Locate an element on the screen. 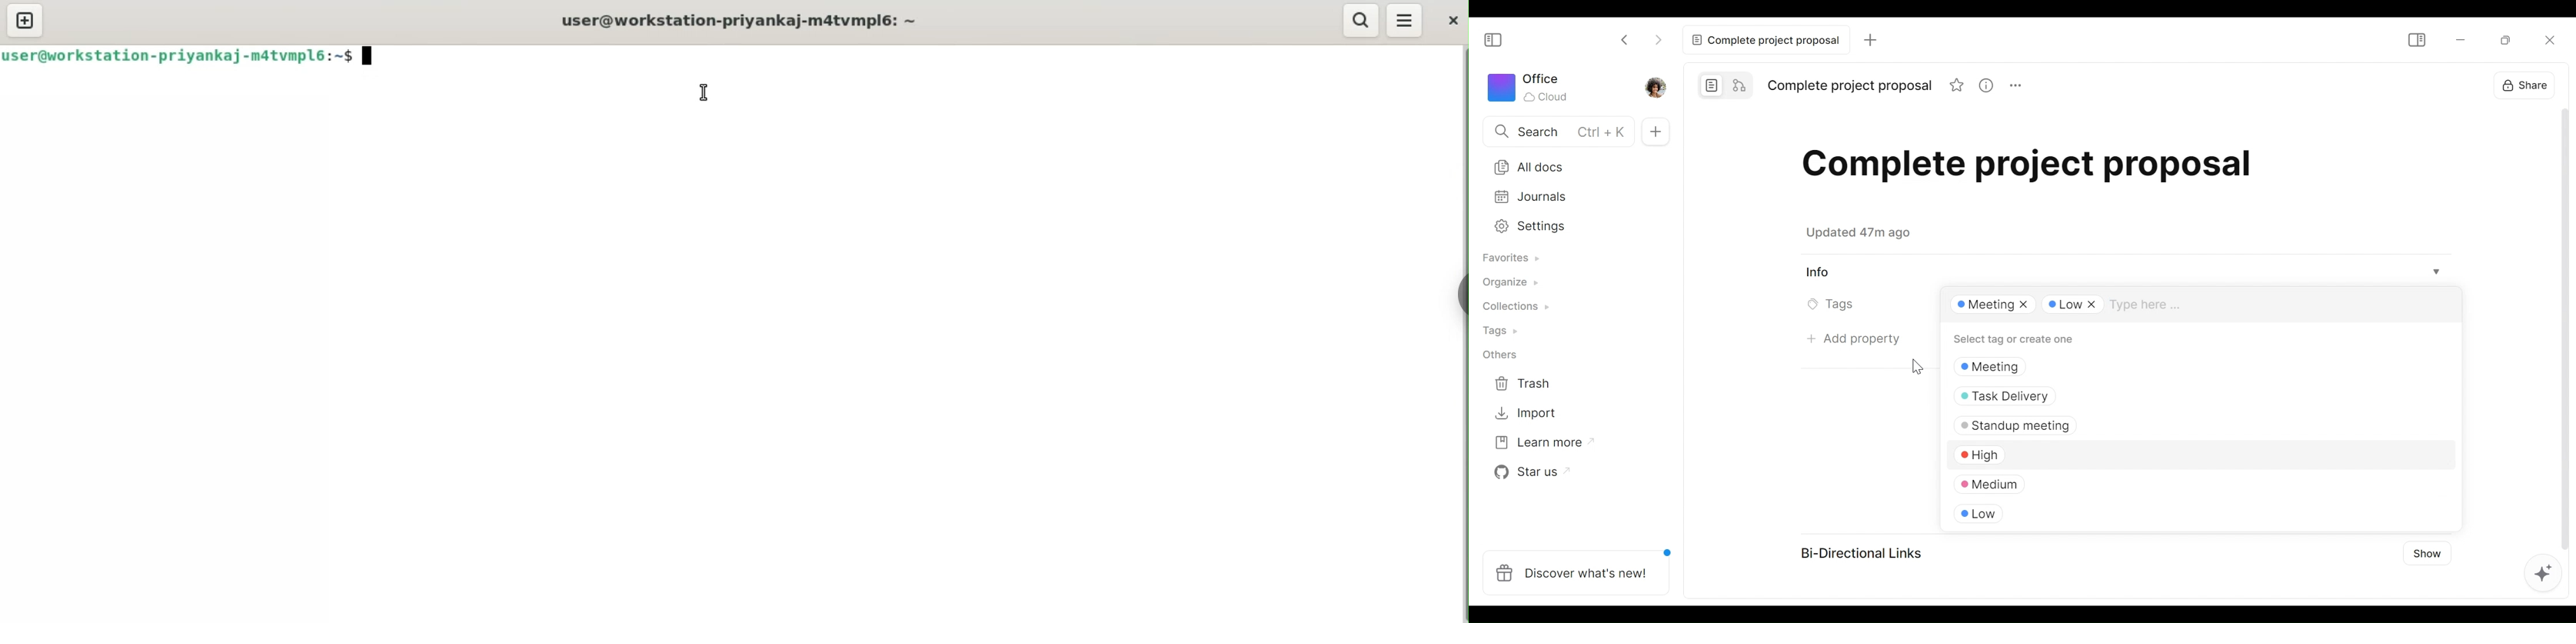 The height and width of the screenshot is (644, 2576). Toggle button is located at coordinates (1456, 298).